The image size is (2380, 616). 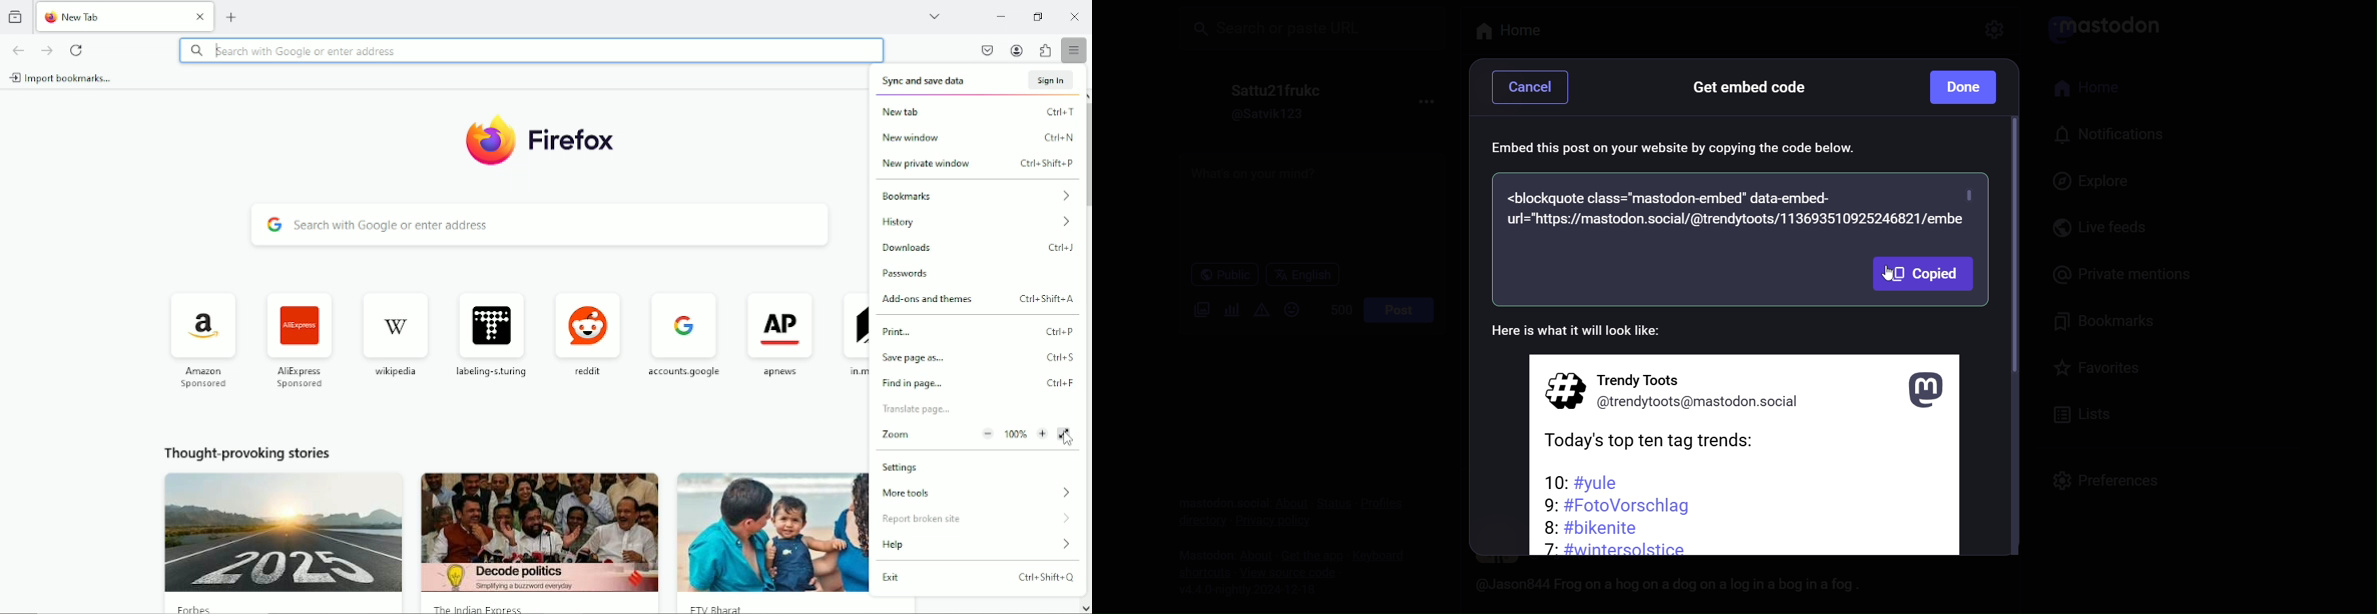 I want to click on amazon sponsored, so click(x=202, y=337).